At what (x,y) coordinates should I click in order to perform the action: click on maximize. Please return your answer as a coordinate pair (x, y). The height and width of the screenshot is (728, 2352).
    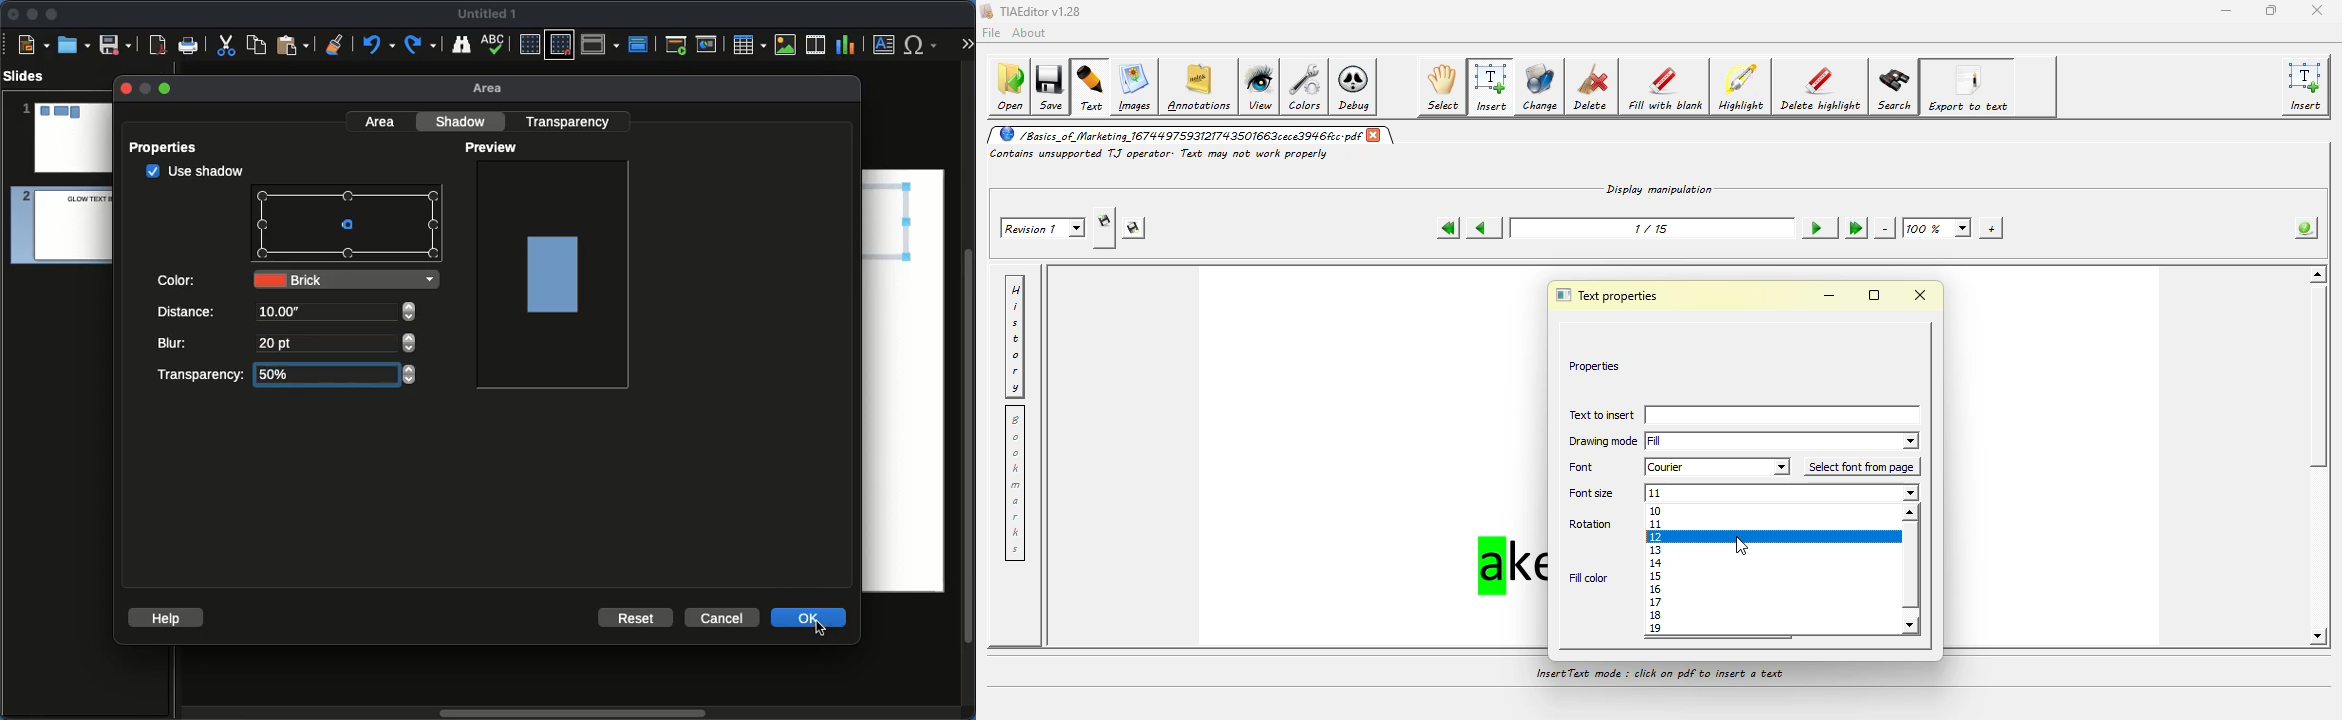
    Looking at the image, I should click on (1875, 295).